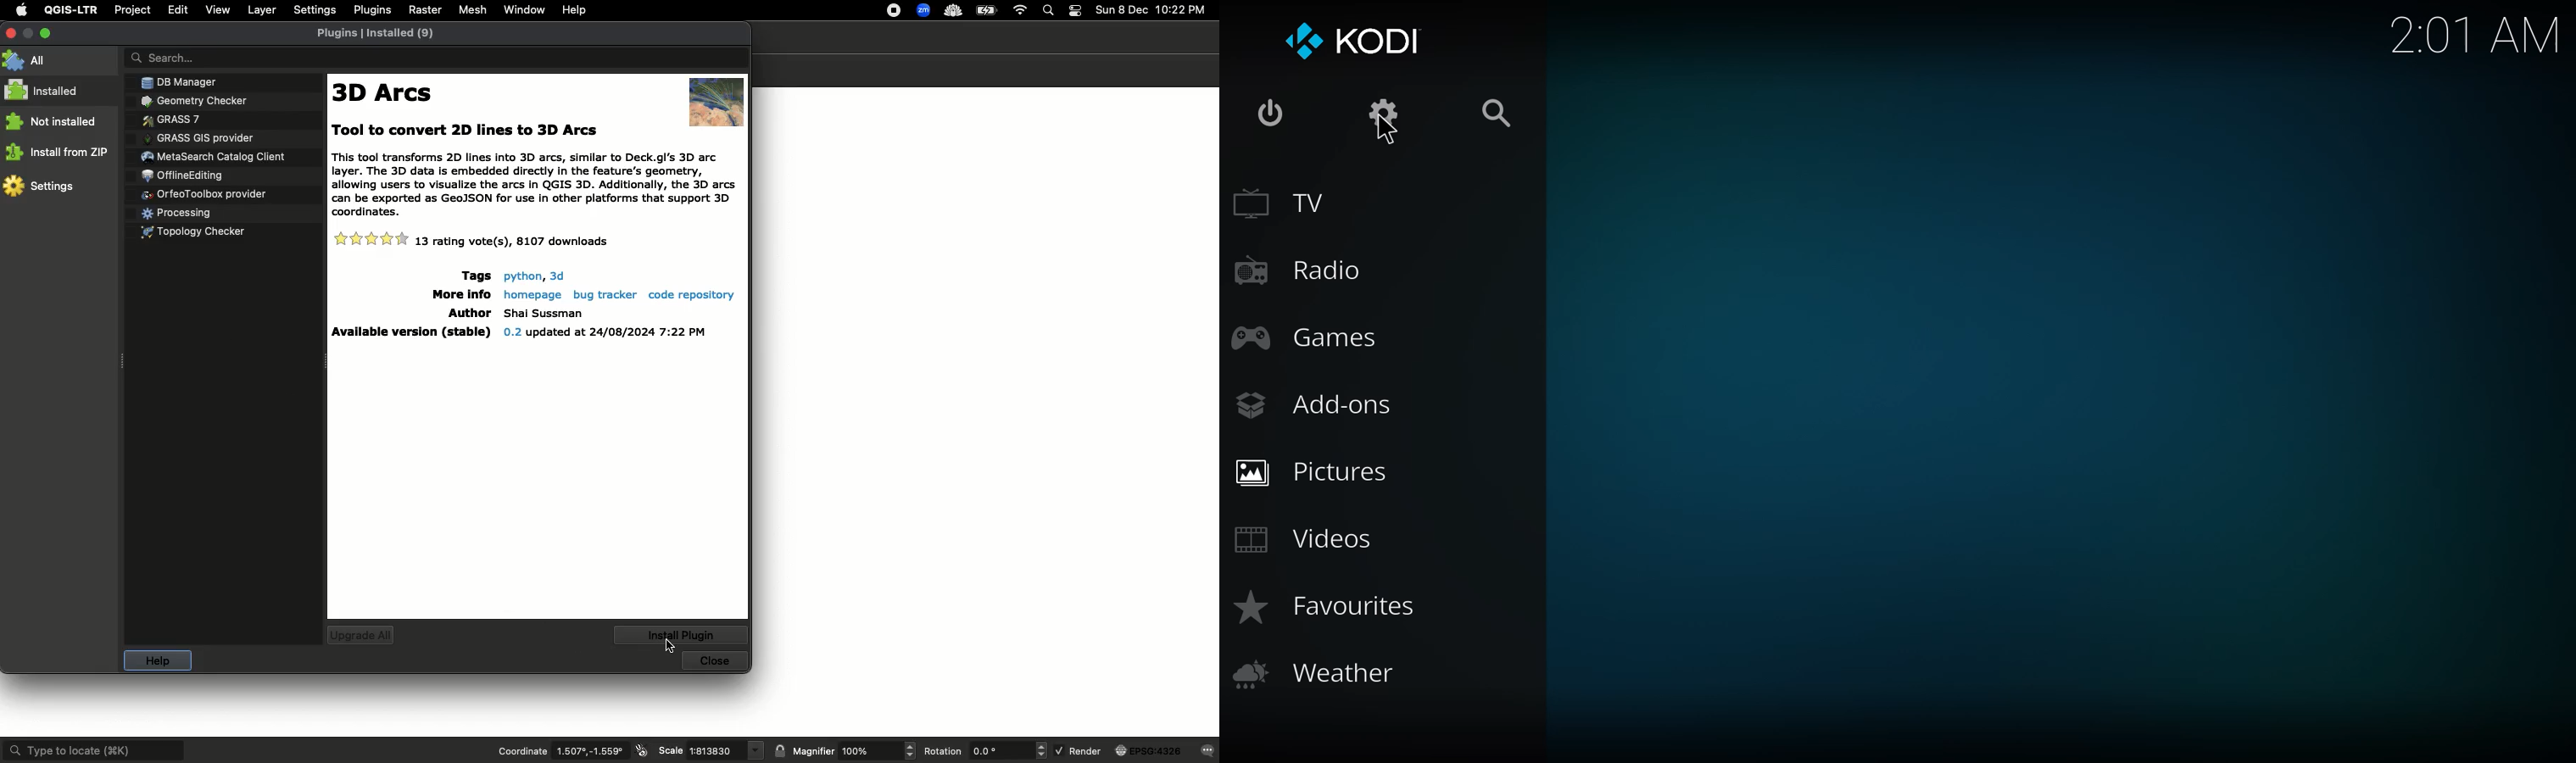  Describe the element at coordinates (1269, 114) in the screenshot. I see `power` at that location.